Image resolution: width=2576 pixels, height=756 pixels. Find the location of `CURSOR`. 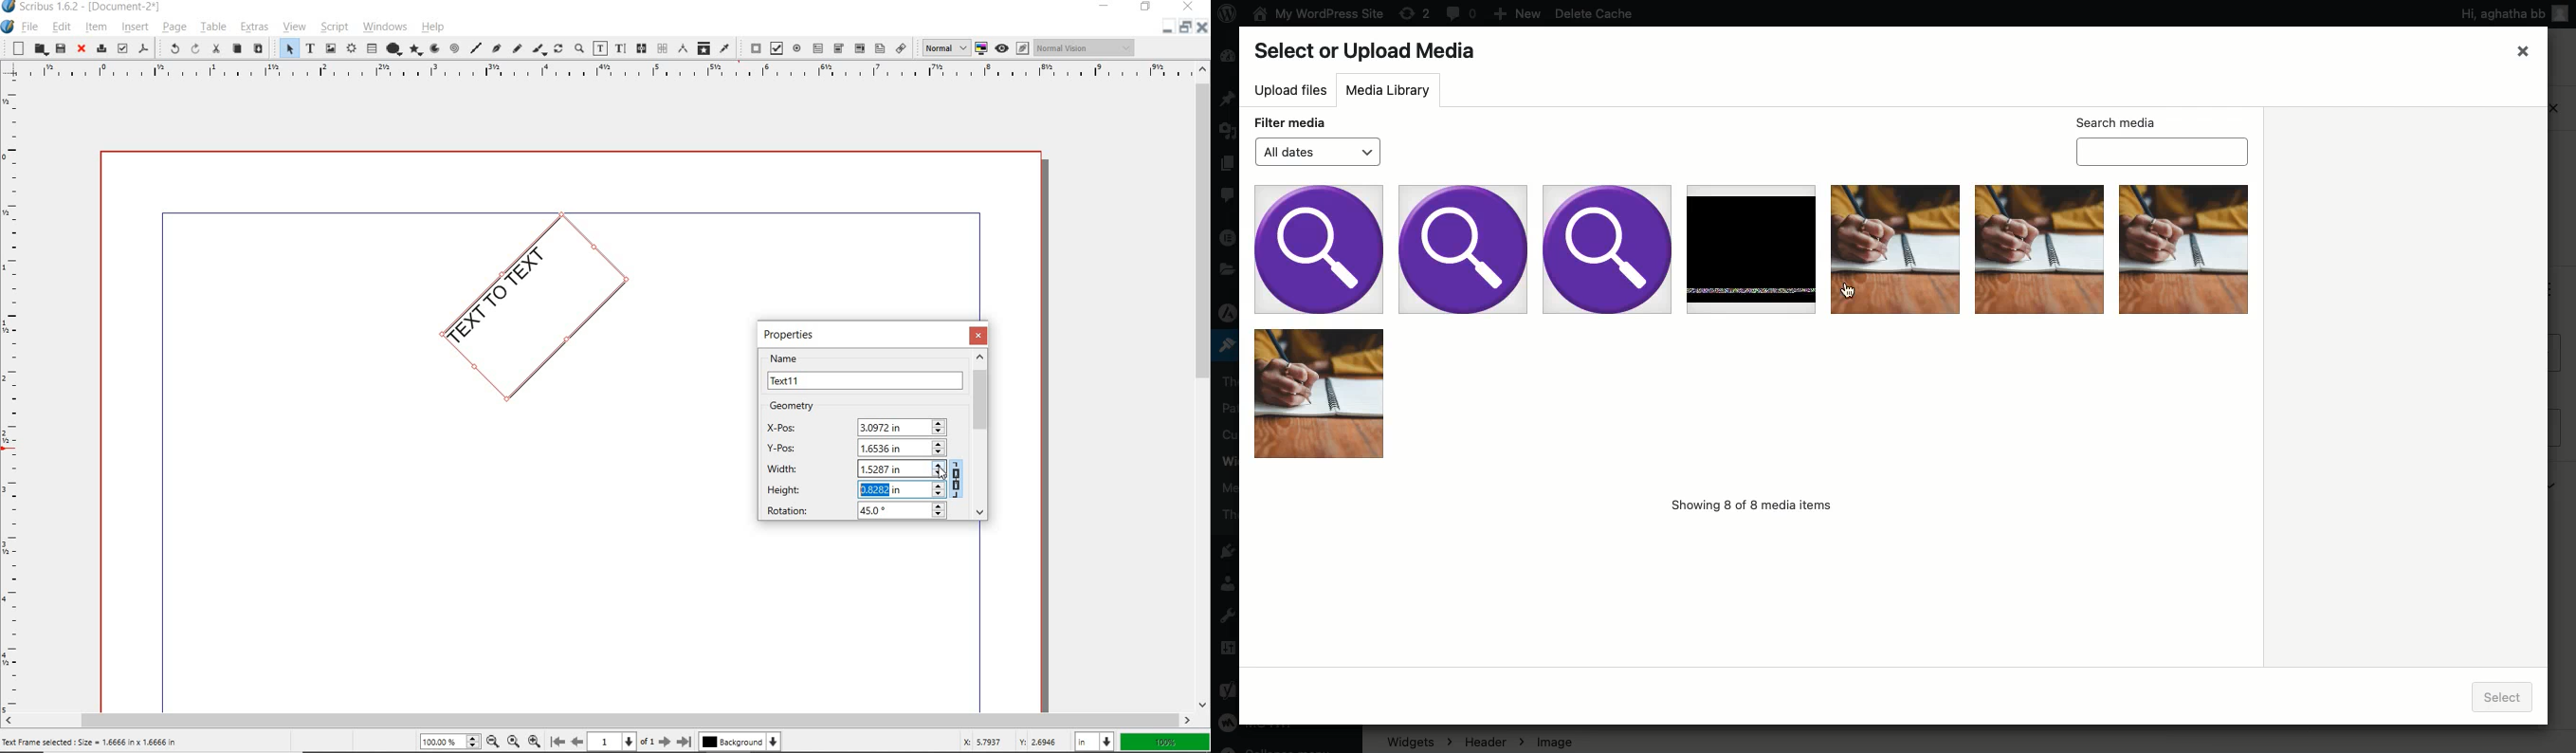

CURSOR is located at coordinates (942, 493).